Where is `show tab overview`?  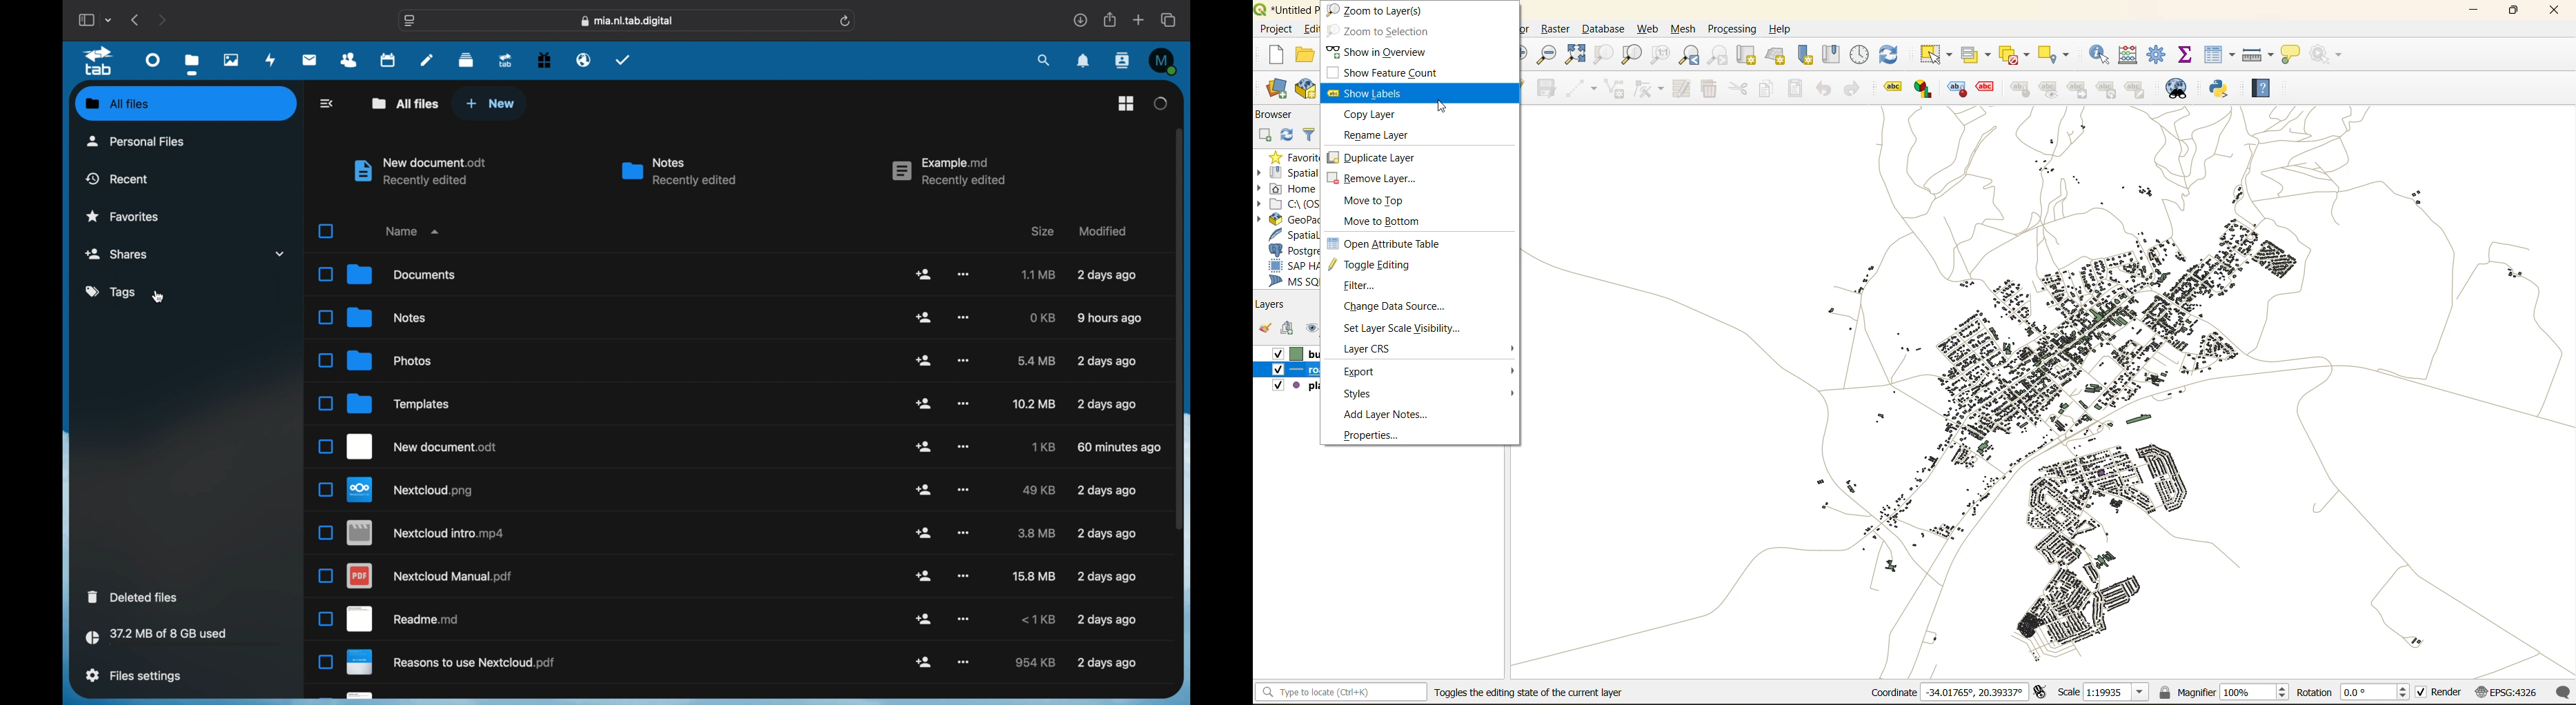 show tab overview is located at coordinates (1171, 20).